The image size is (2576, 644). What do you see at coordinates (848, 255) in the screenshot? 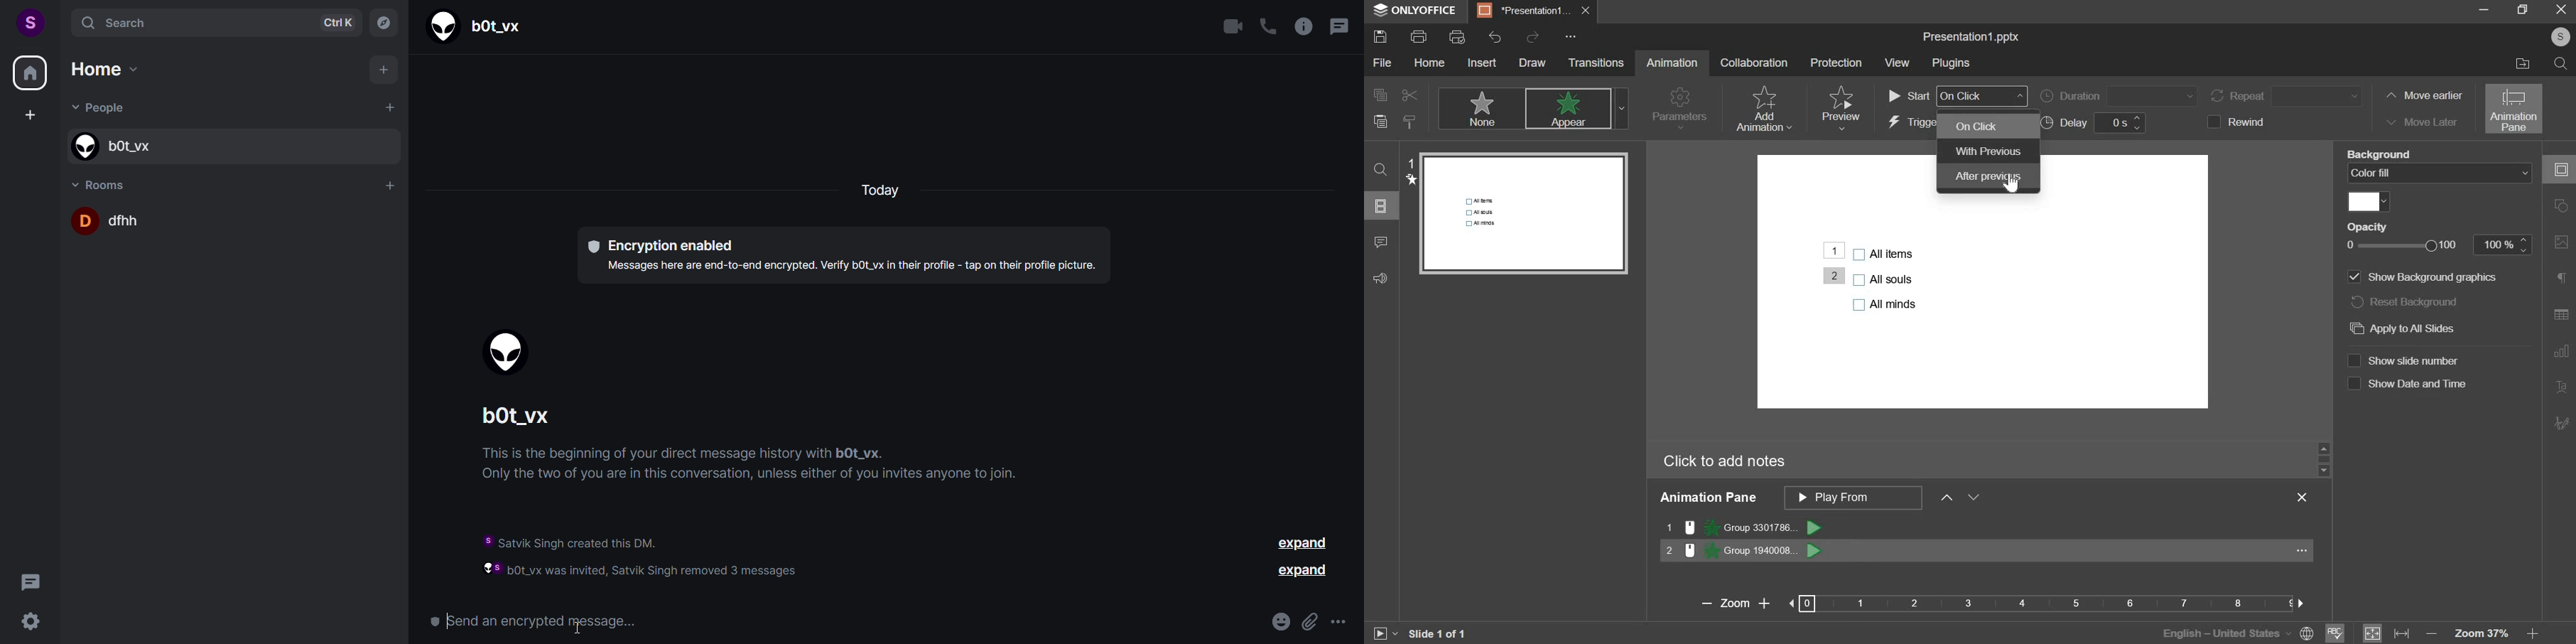
I see `text` at bounding box center [848, 255].